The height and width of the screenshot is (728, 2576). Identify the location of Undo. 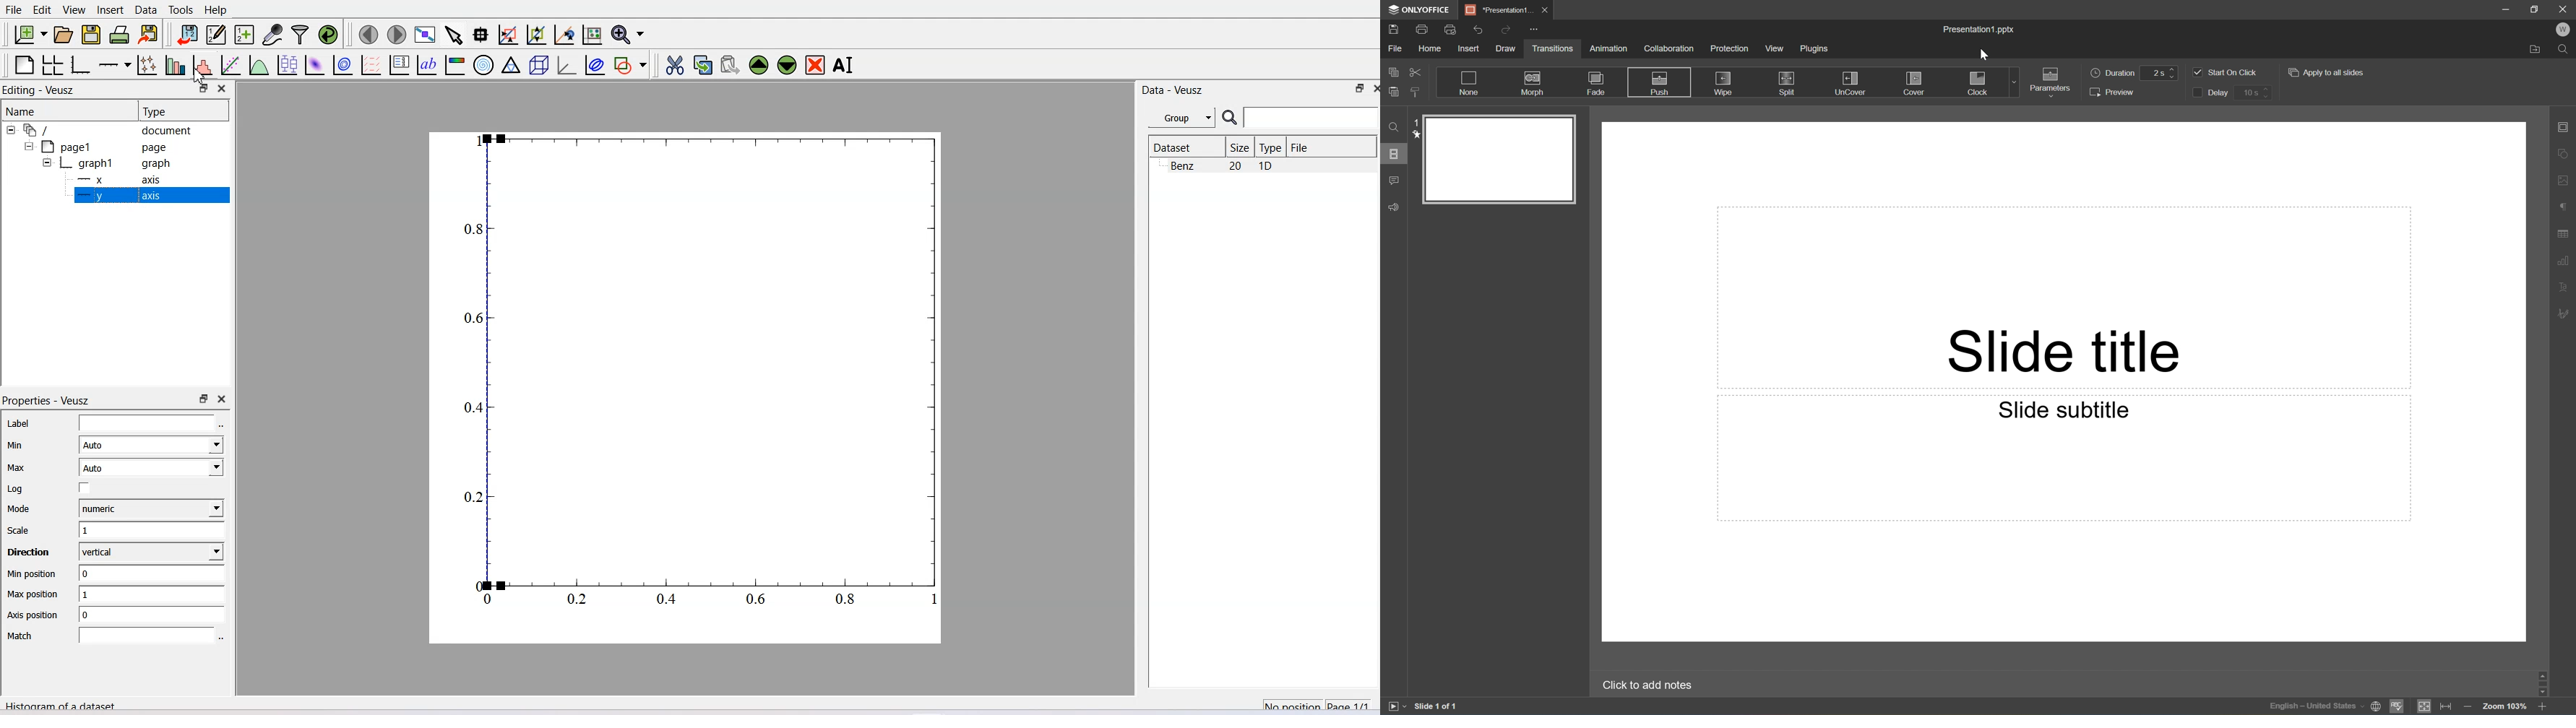
(1478, 29).